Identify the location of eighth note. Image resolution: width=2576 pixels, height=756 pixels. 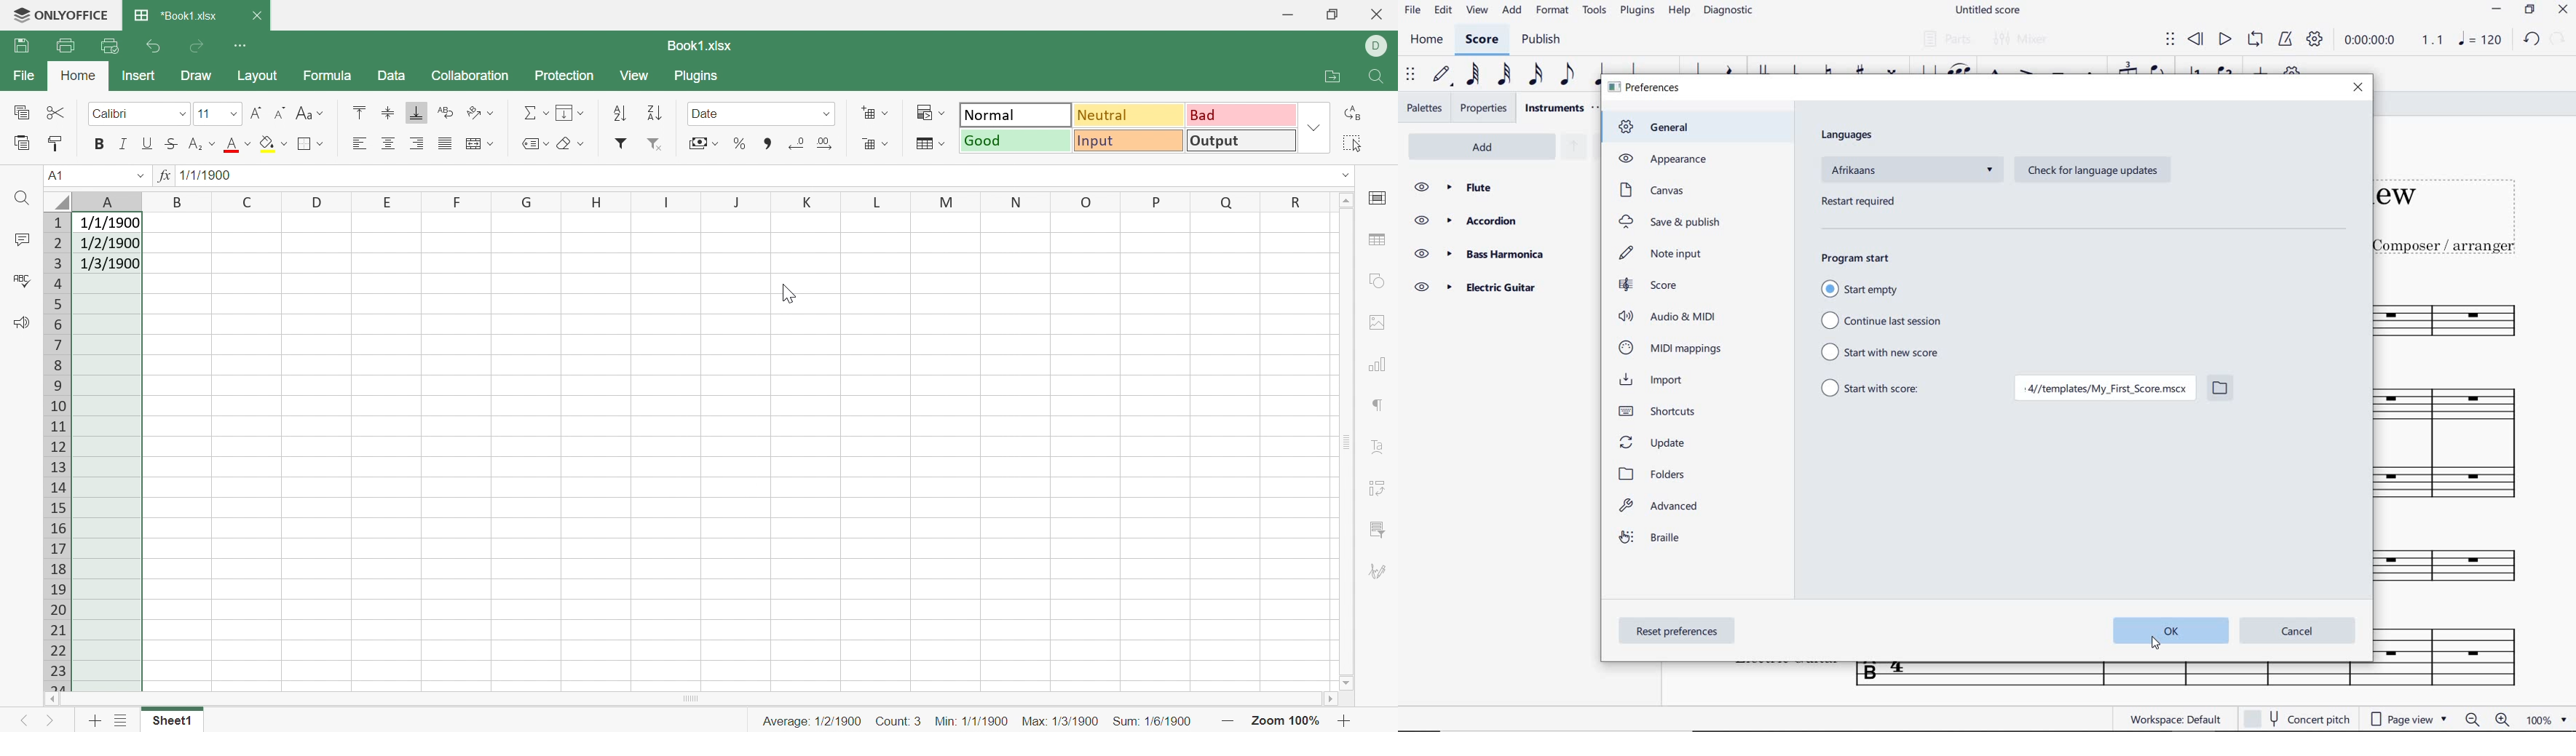
(1566, 75).